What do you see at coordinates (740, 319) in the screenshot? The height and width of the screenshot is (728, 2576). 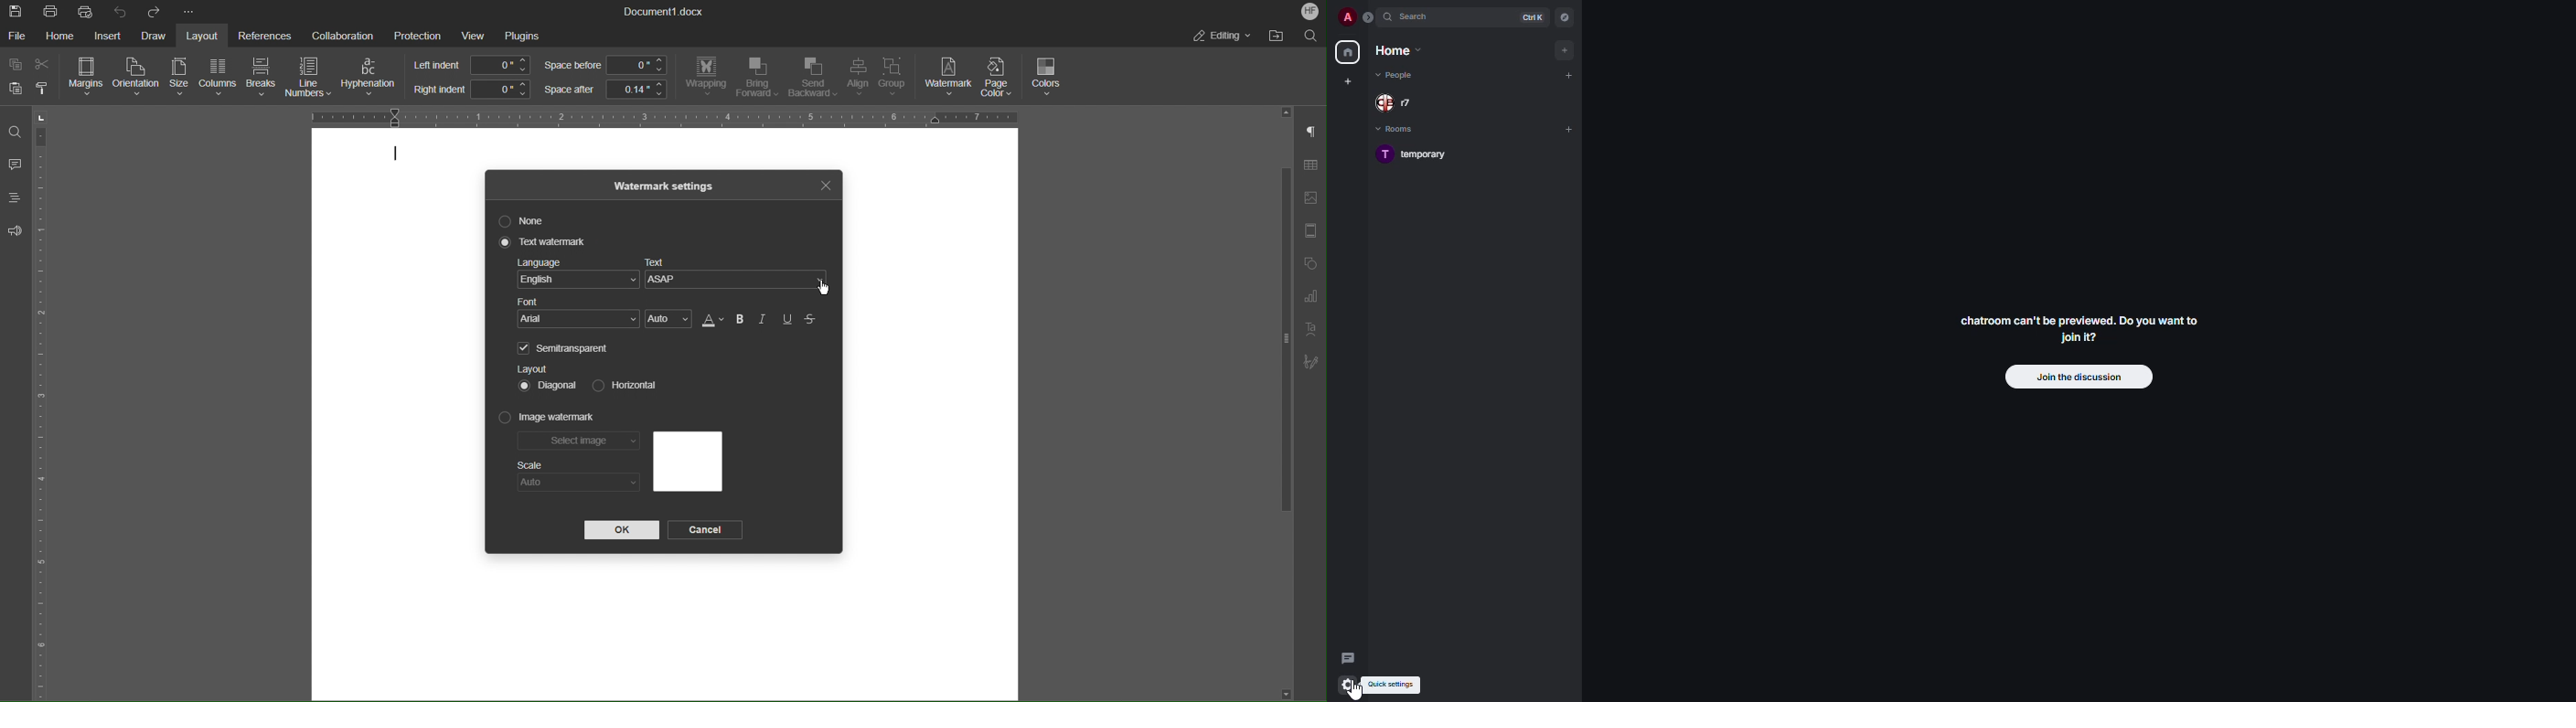 I see `Bold` at bounding box center [740, 319].